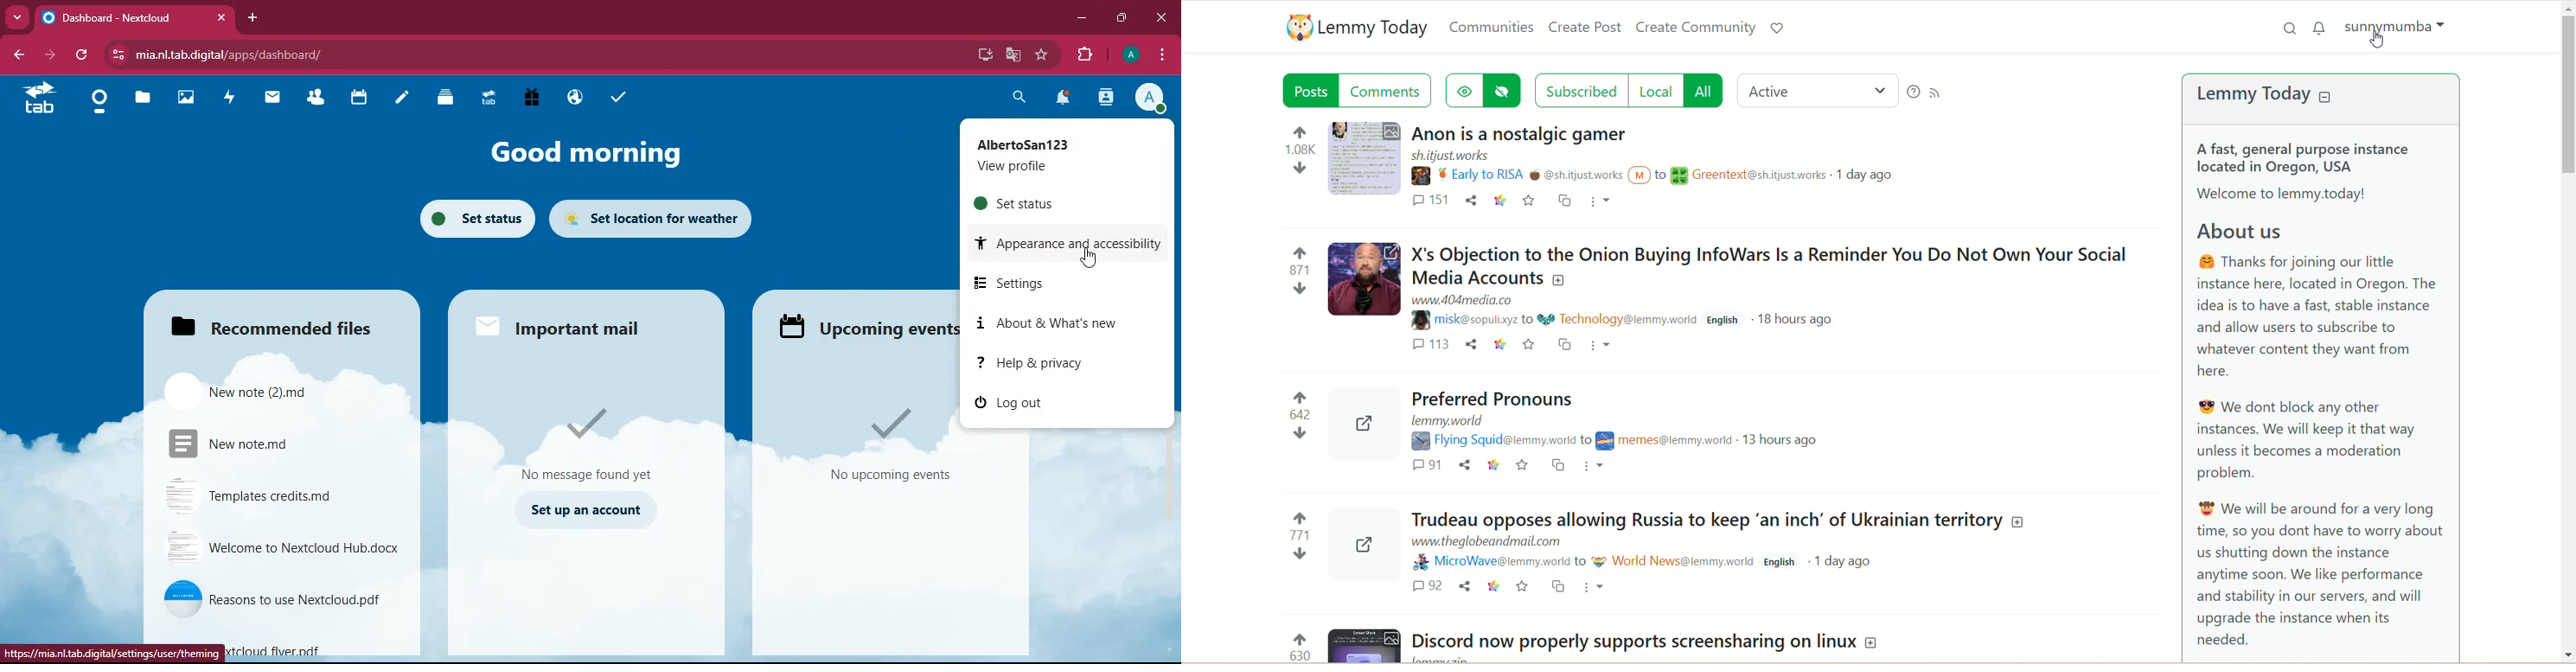  I want to click on file, so click(250, 388).